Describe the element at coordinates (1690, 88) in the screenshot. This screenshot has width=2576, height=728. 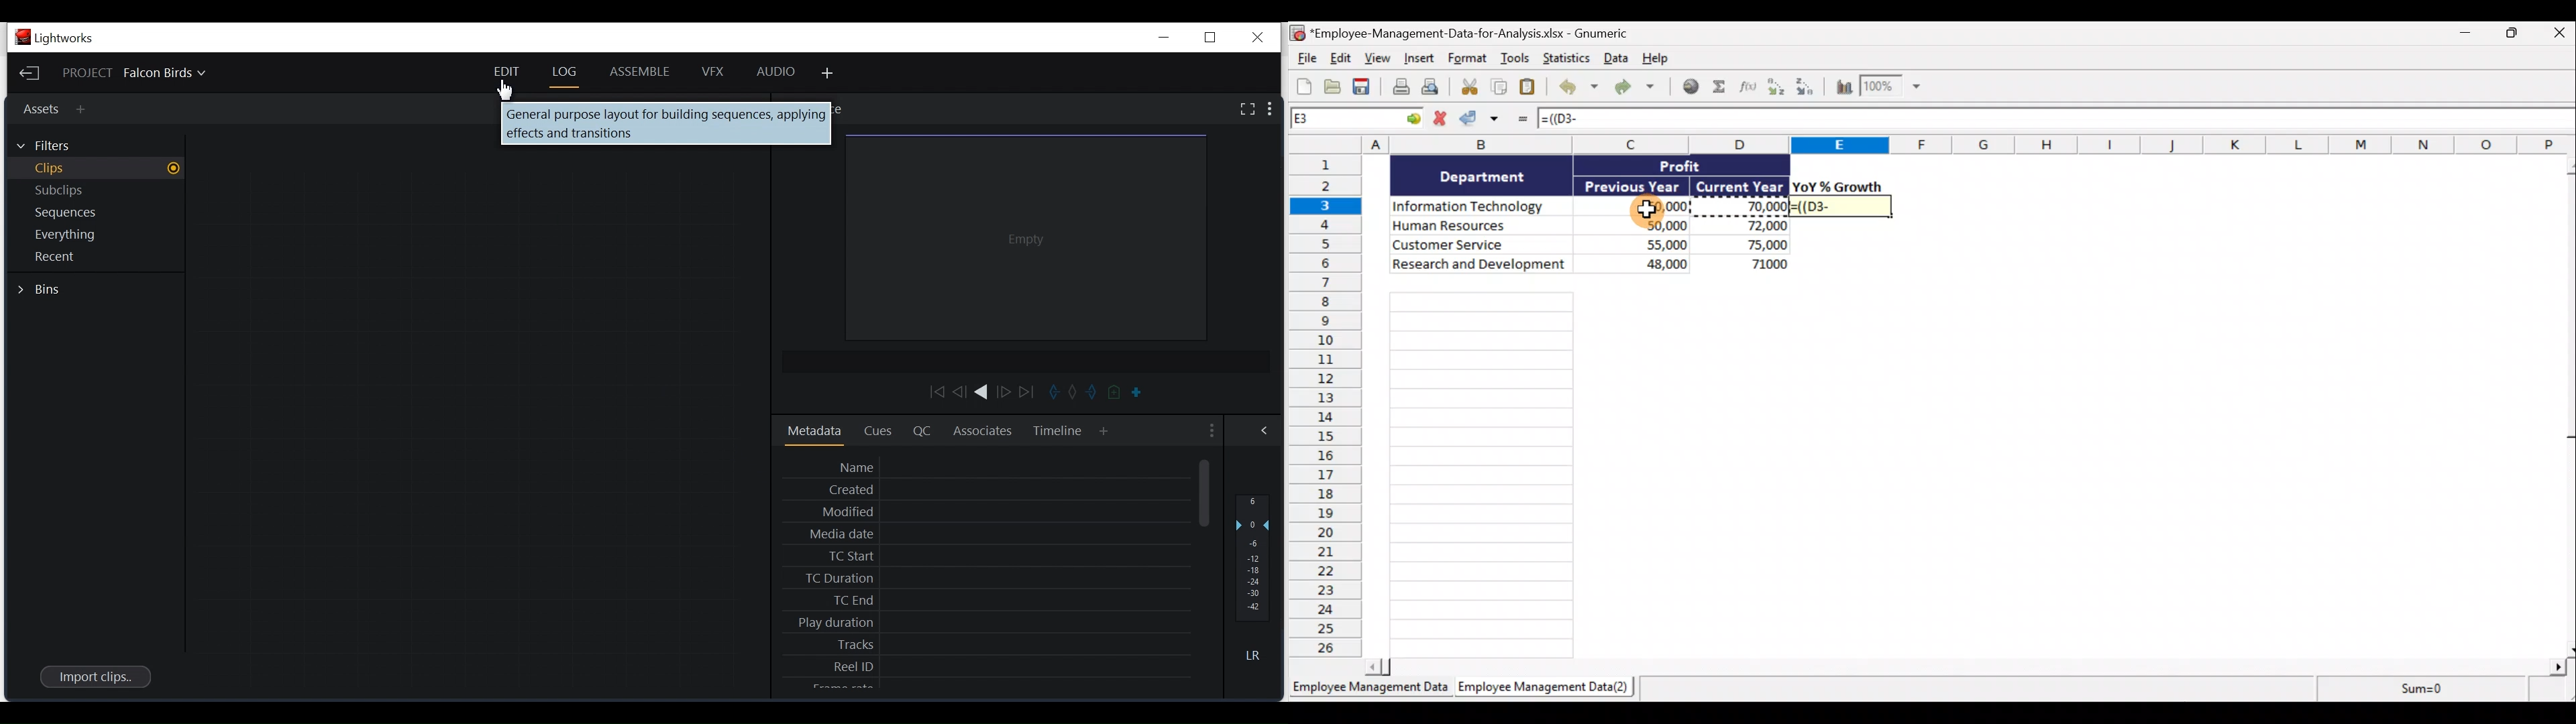
I see `Insert hyperlink` at that location.